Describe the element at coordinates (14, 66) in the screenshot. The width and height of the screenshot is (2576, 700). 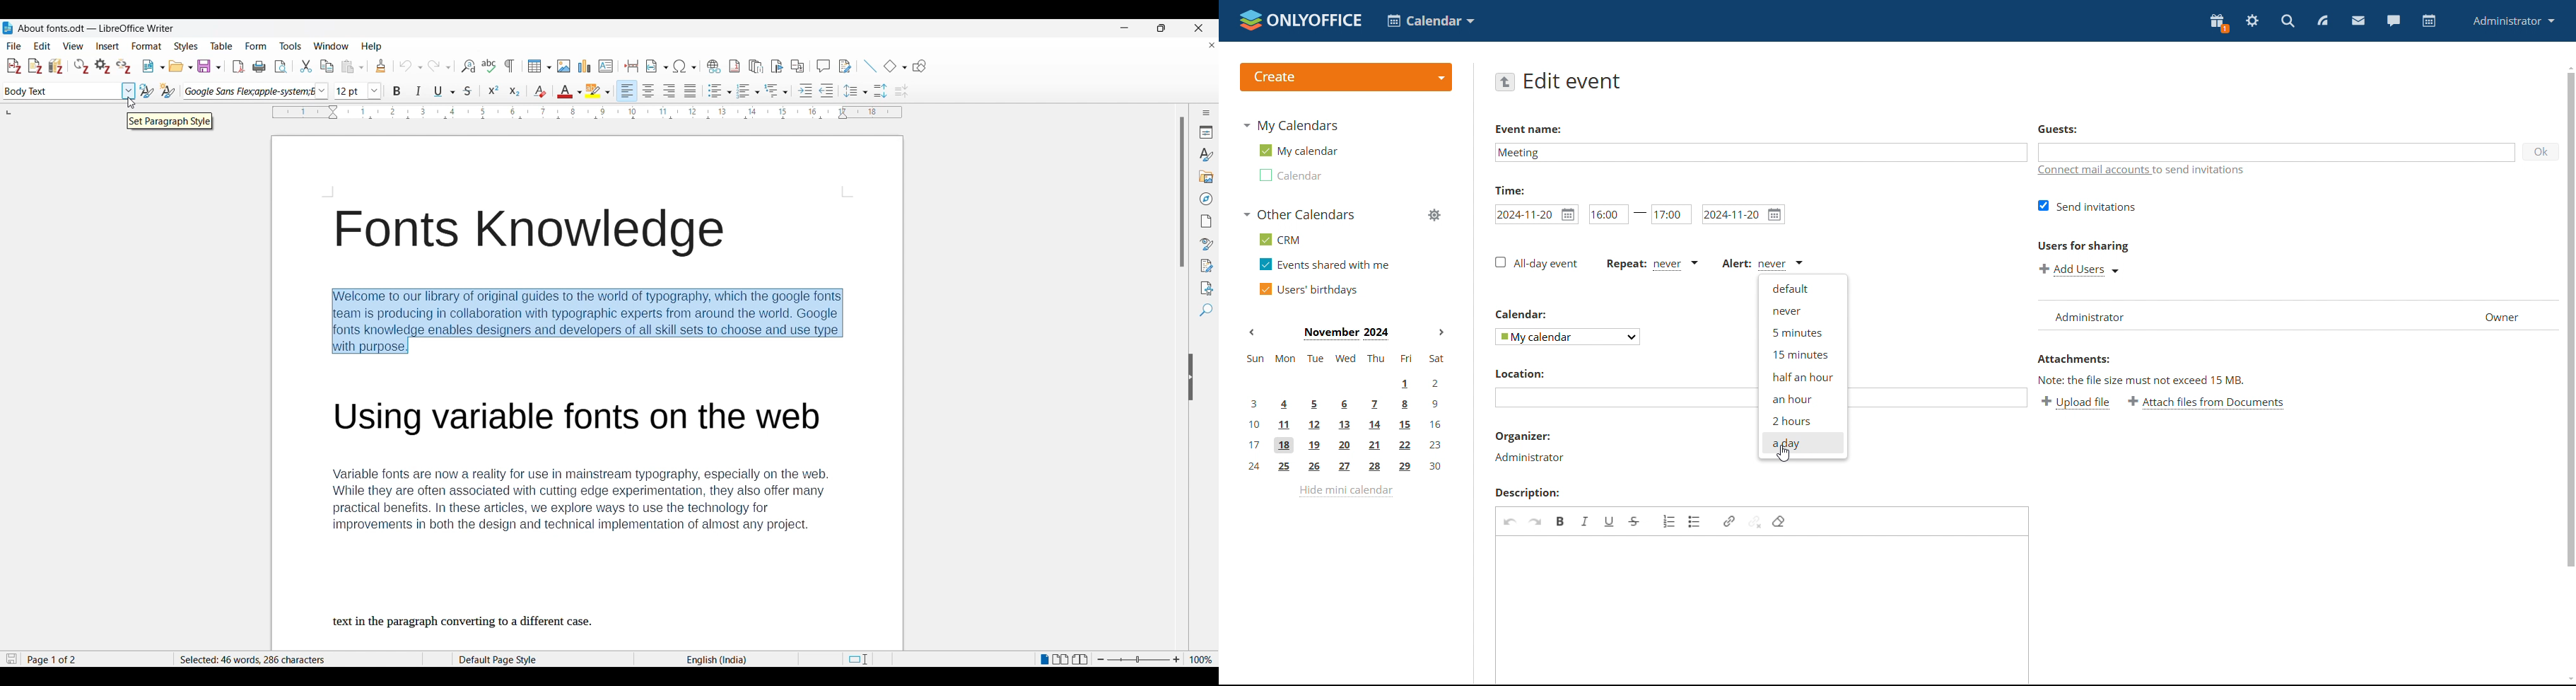
I see `Add/Edit citation` at that location.